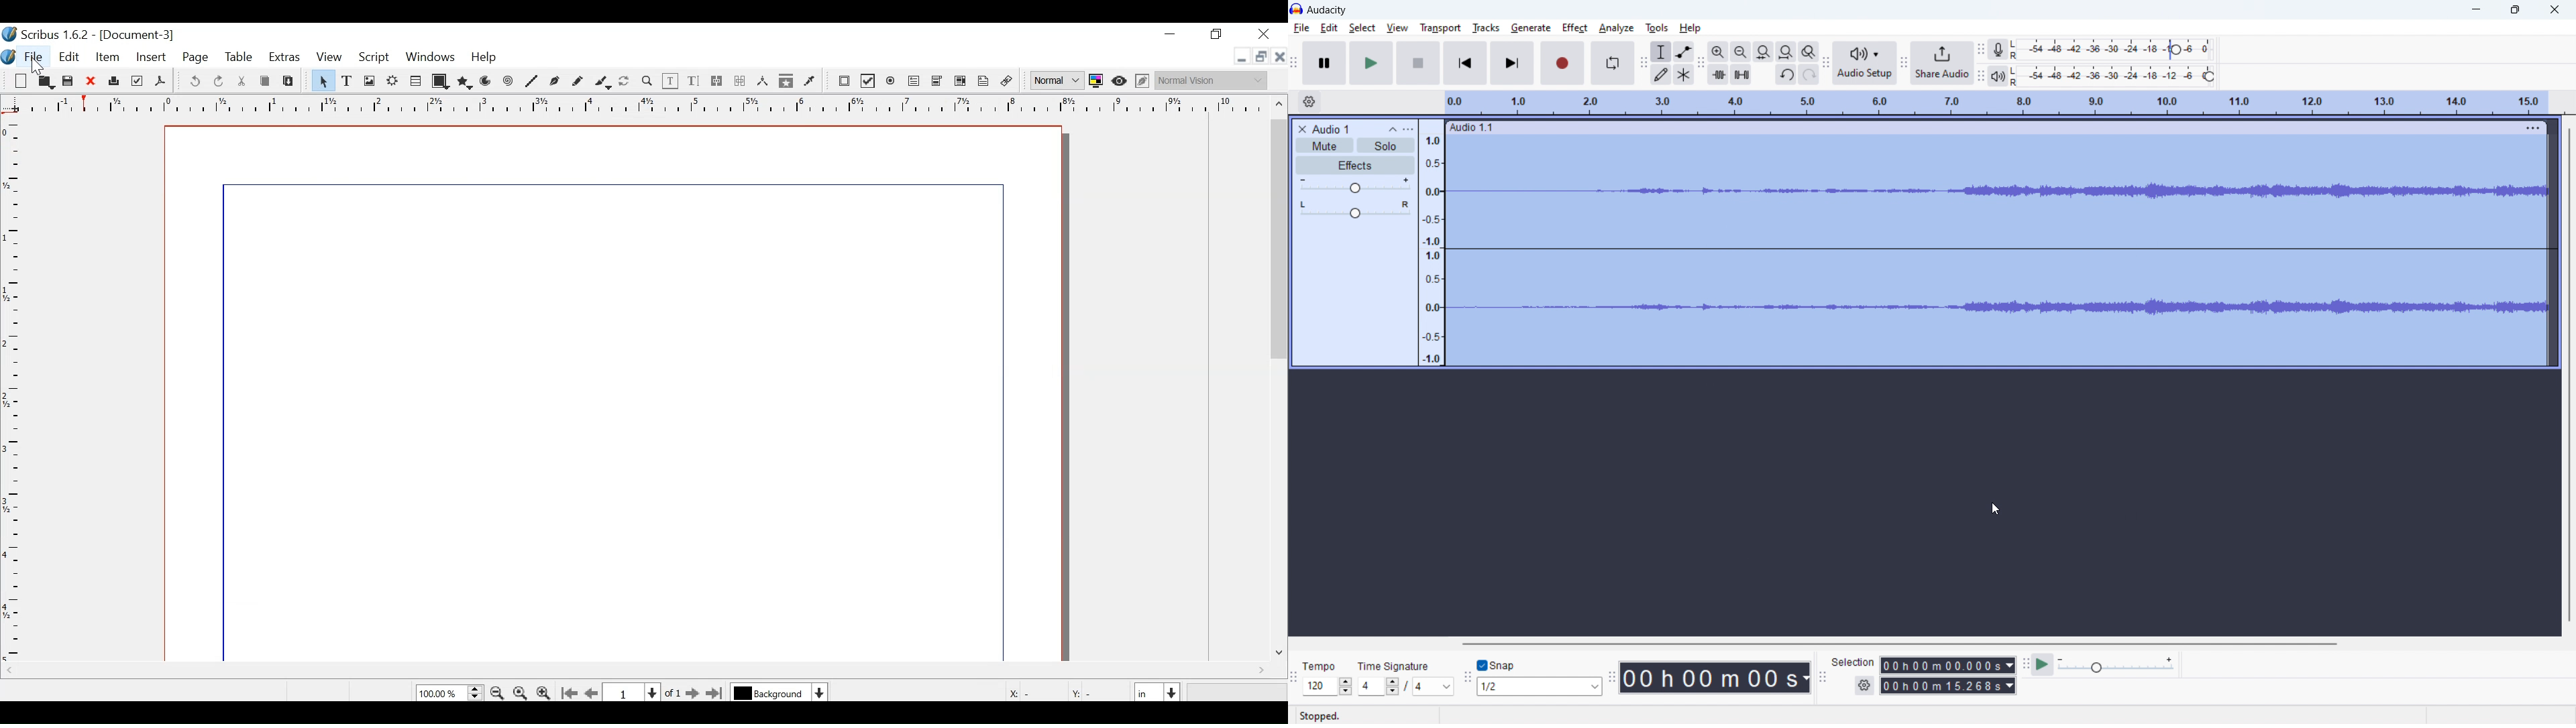  What do you see at coordinates (2115, 49) in the screenshot?
I see `record meter` at bounding box center [2115, 49].